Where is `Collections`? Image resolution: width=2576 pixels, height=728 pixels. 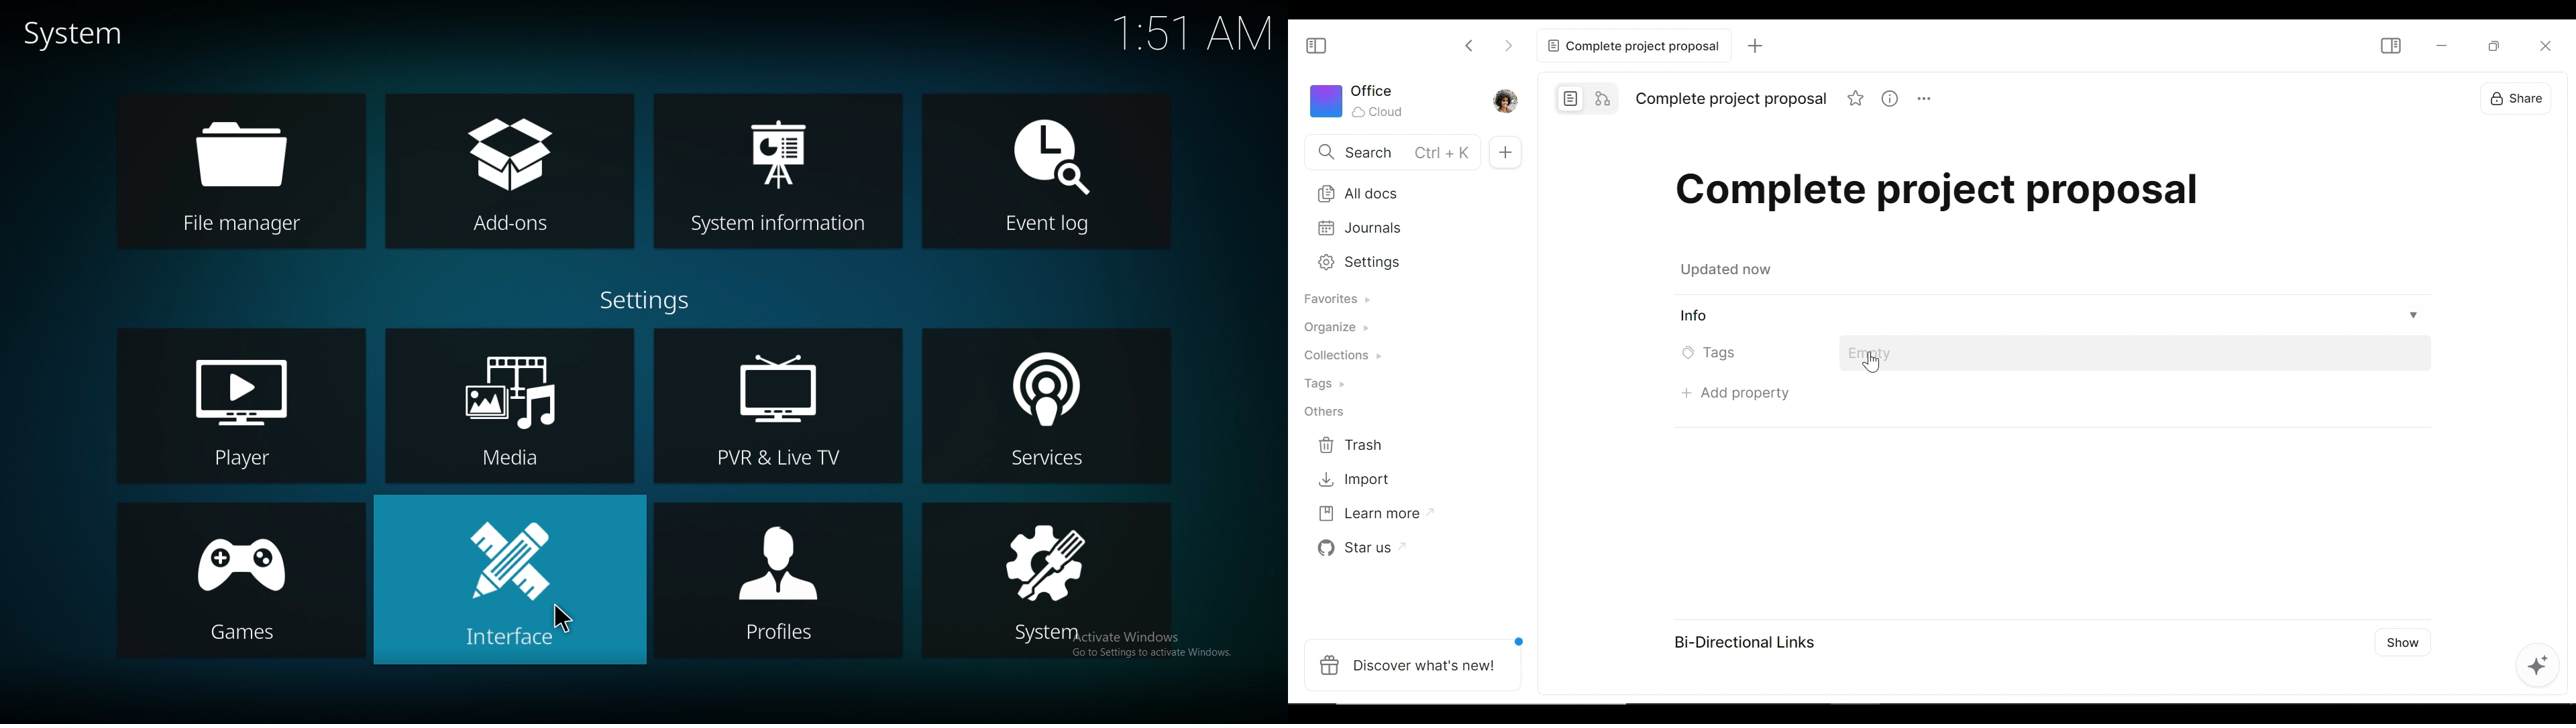 Collections is located at coordinates (1351, 357).